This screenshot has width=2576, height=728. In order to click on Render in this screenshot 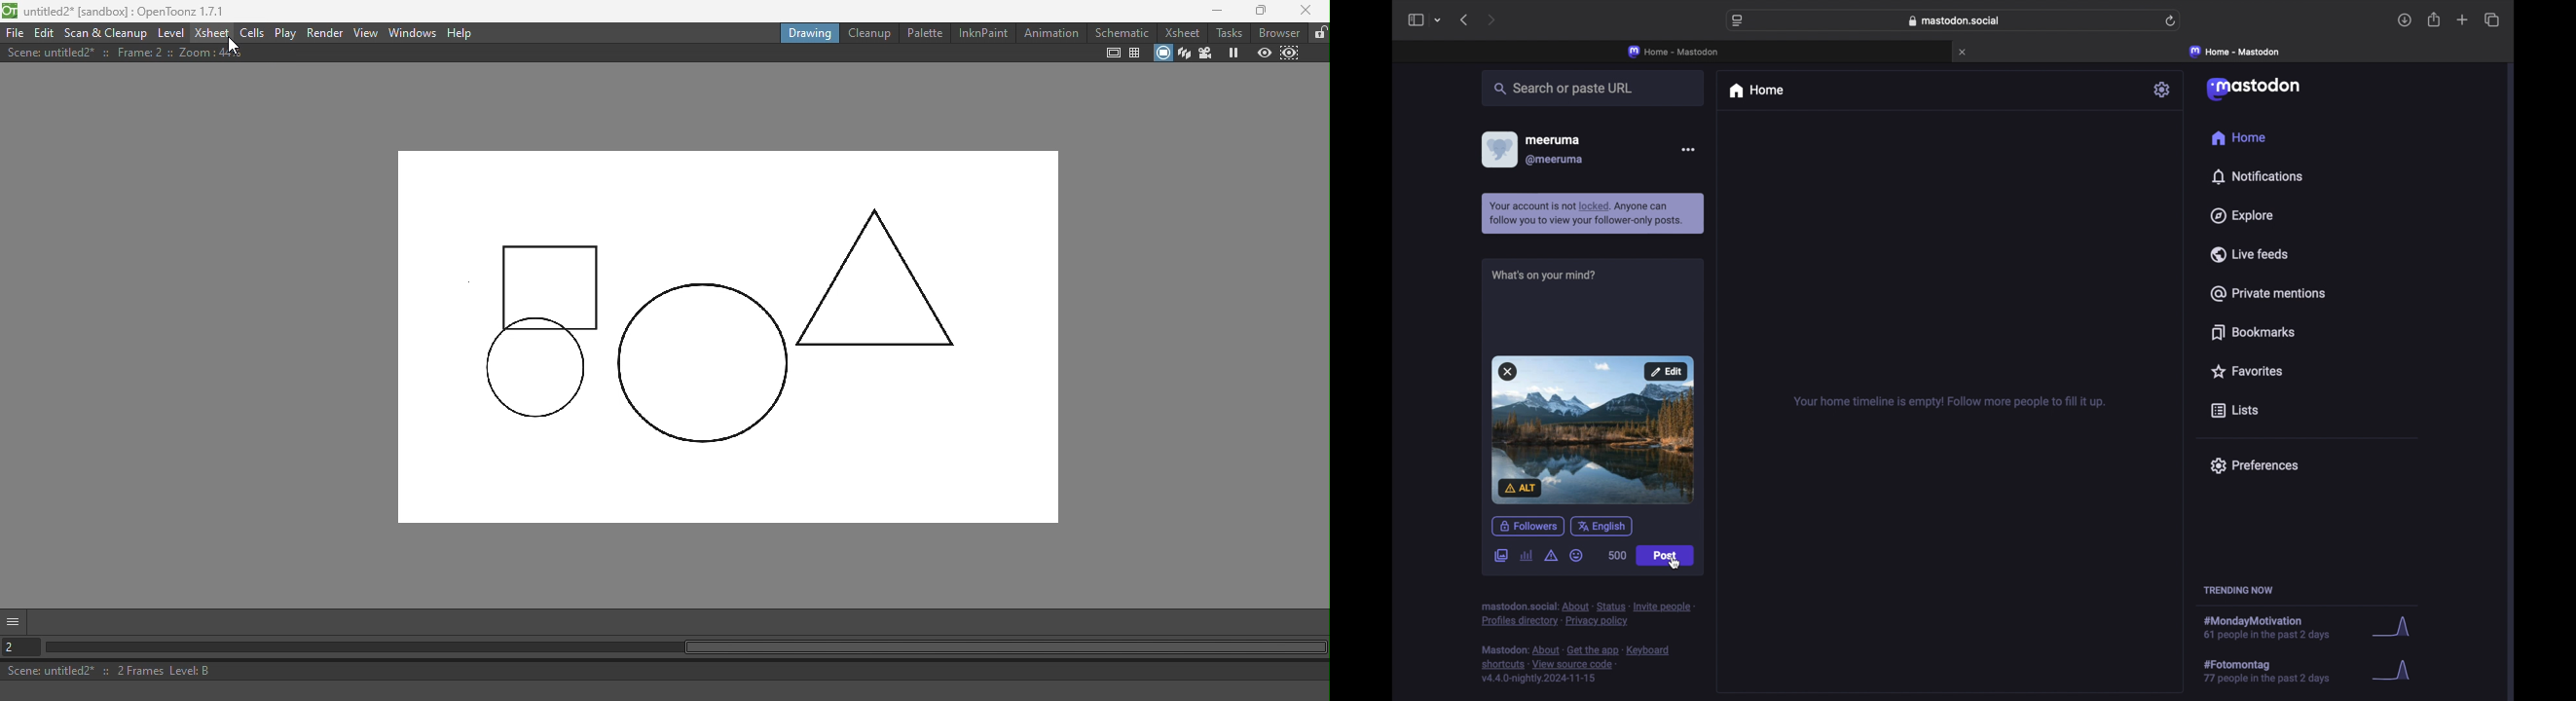, I will do `click(326, 34)`.